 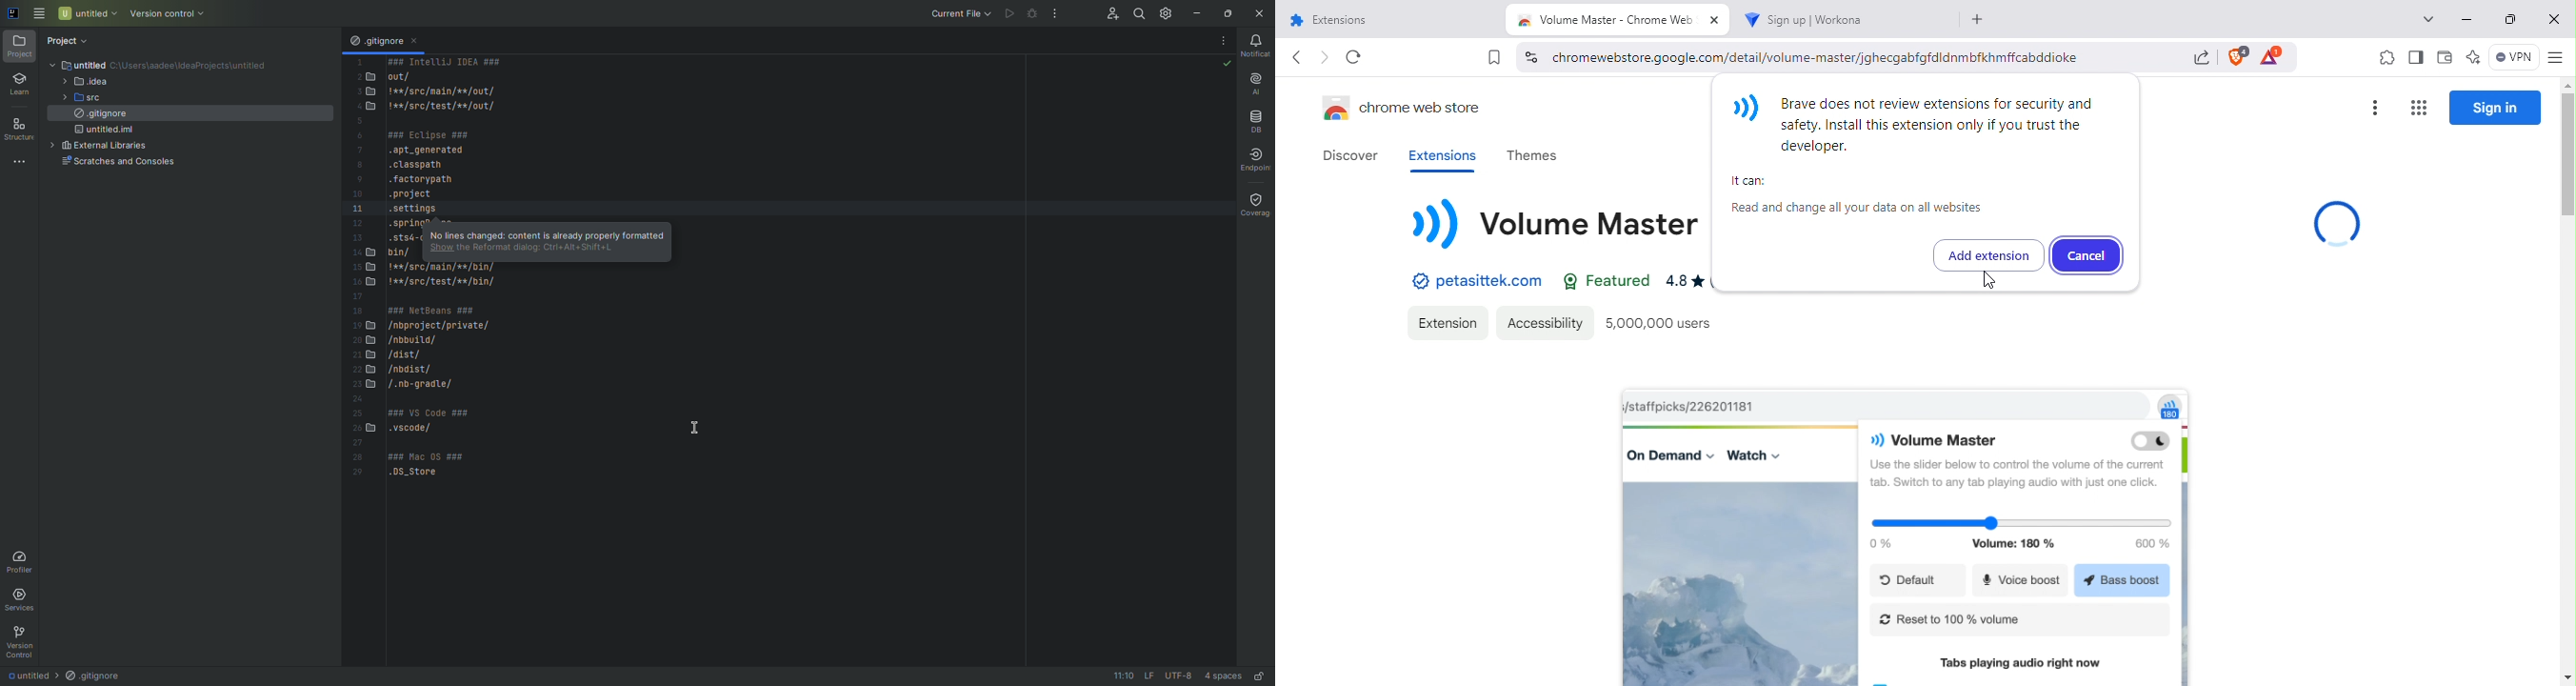 What do you see at coordinates (1179, 676) in the screenshot?
I see `UTF-8(file encoding)` at bounding box center [1179, 676].